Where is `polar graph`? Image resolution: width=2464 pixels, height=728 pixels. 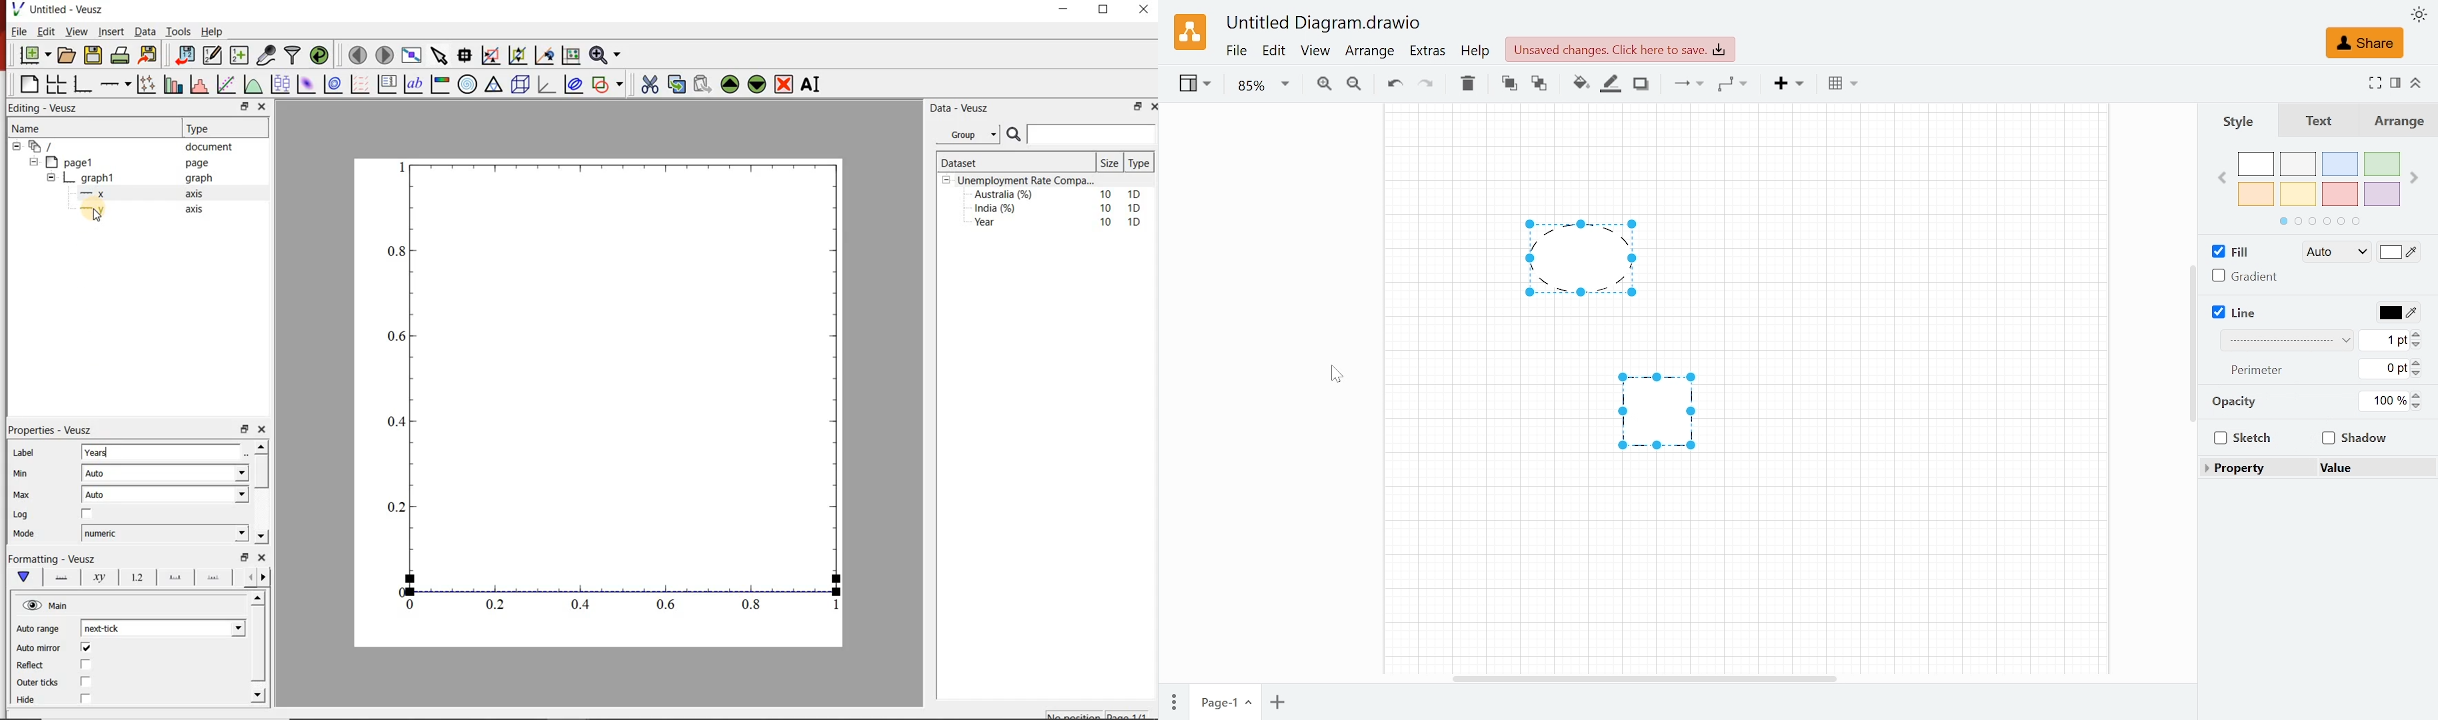
polar graph is located at coordinates (468, 85).